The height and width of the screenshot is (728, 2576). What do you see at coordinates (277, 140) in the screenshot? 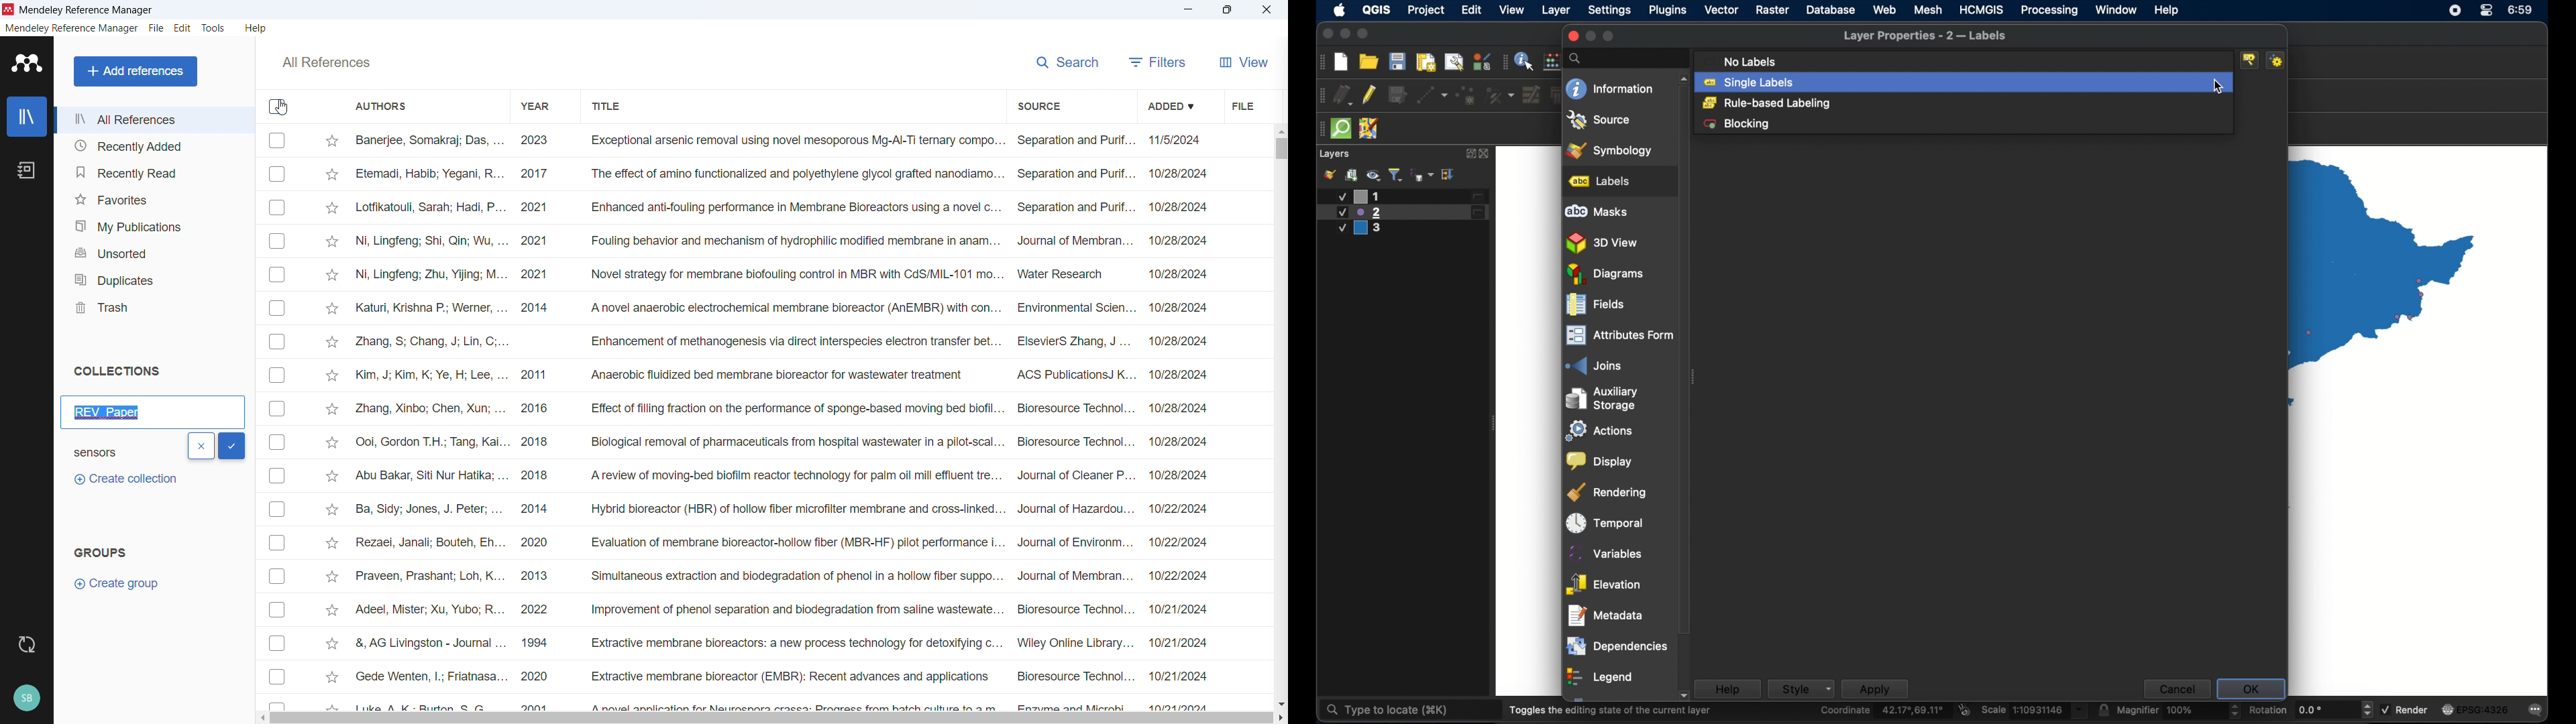
I see `Select respective publication` at bounding box center [277, 140].